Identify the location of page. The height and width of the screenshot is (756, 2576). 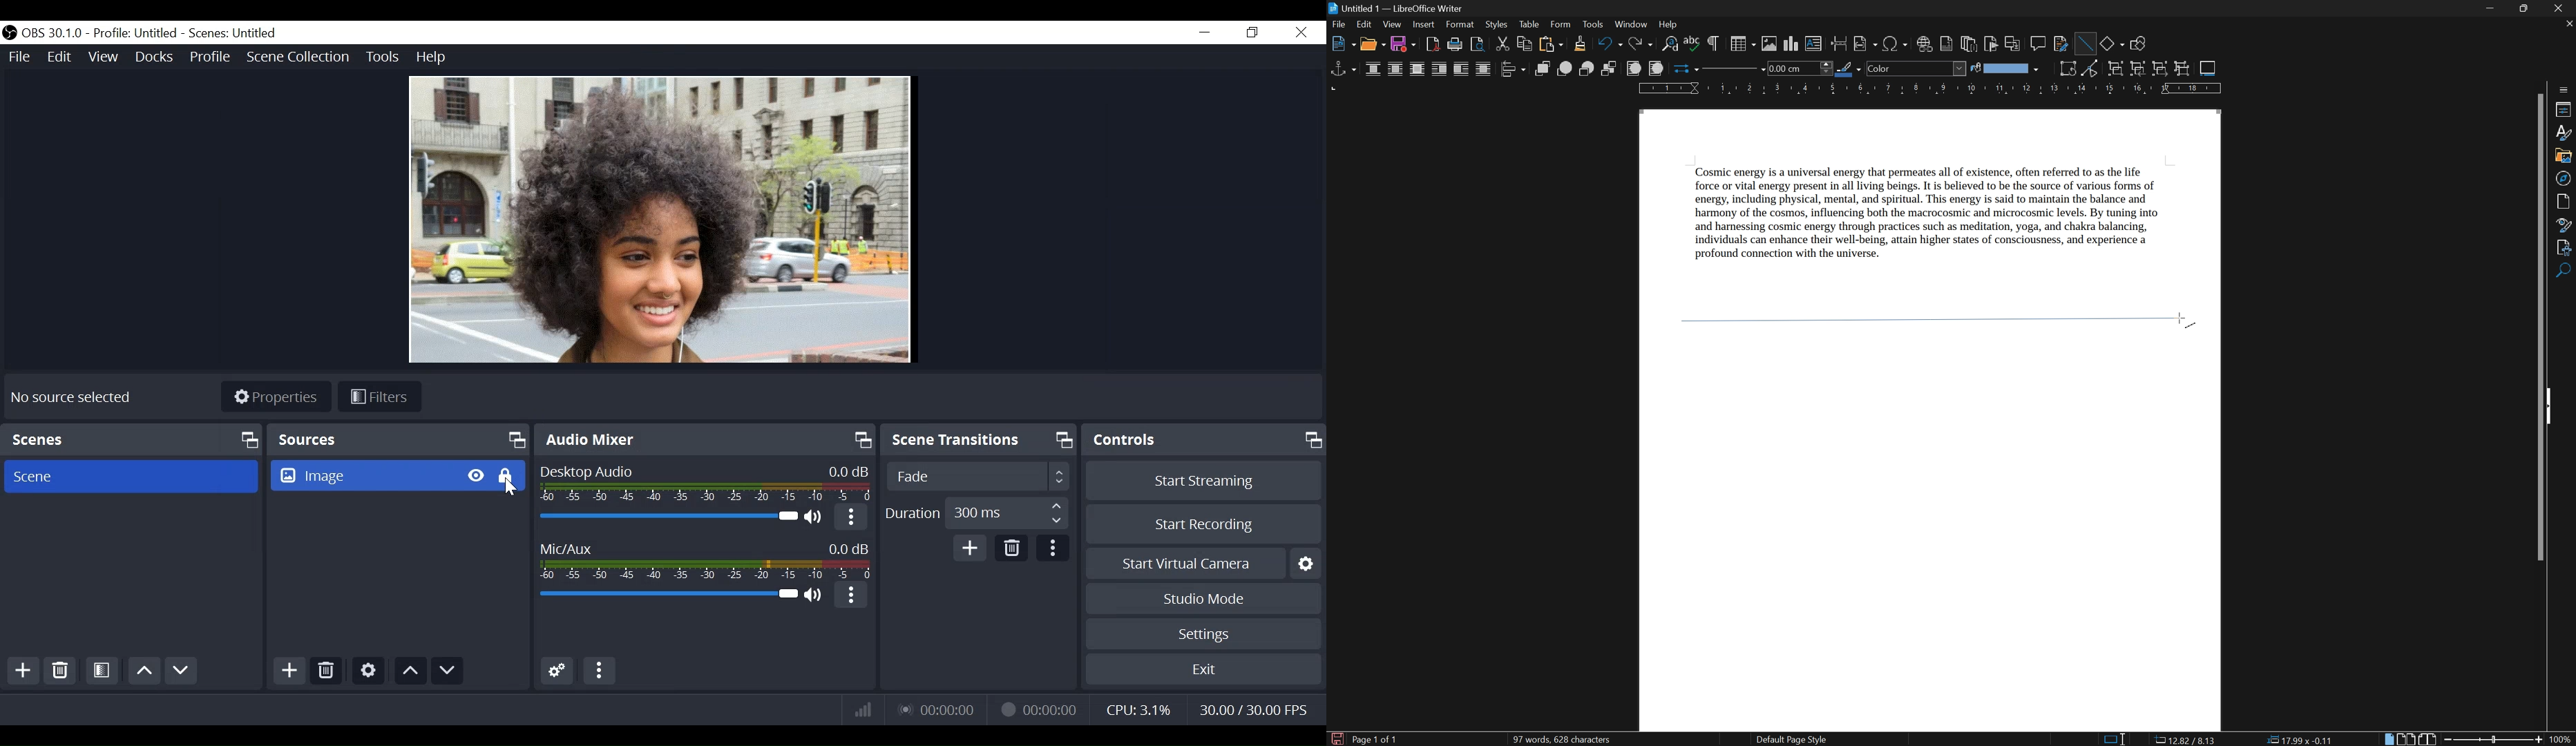
(2566, 201).